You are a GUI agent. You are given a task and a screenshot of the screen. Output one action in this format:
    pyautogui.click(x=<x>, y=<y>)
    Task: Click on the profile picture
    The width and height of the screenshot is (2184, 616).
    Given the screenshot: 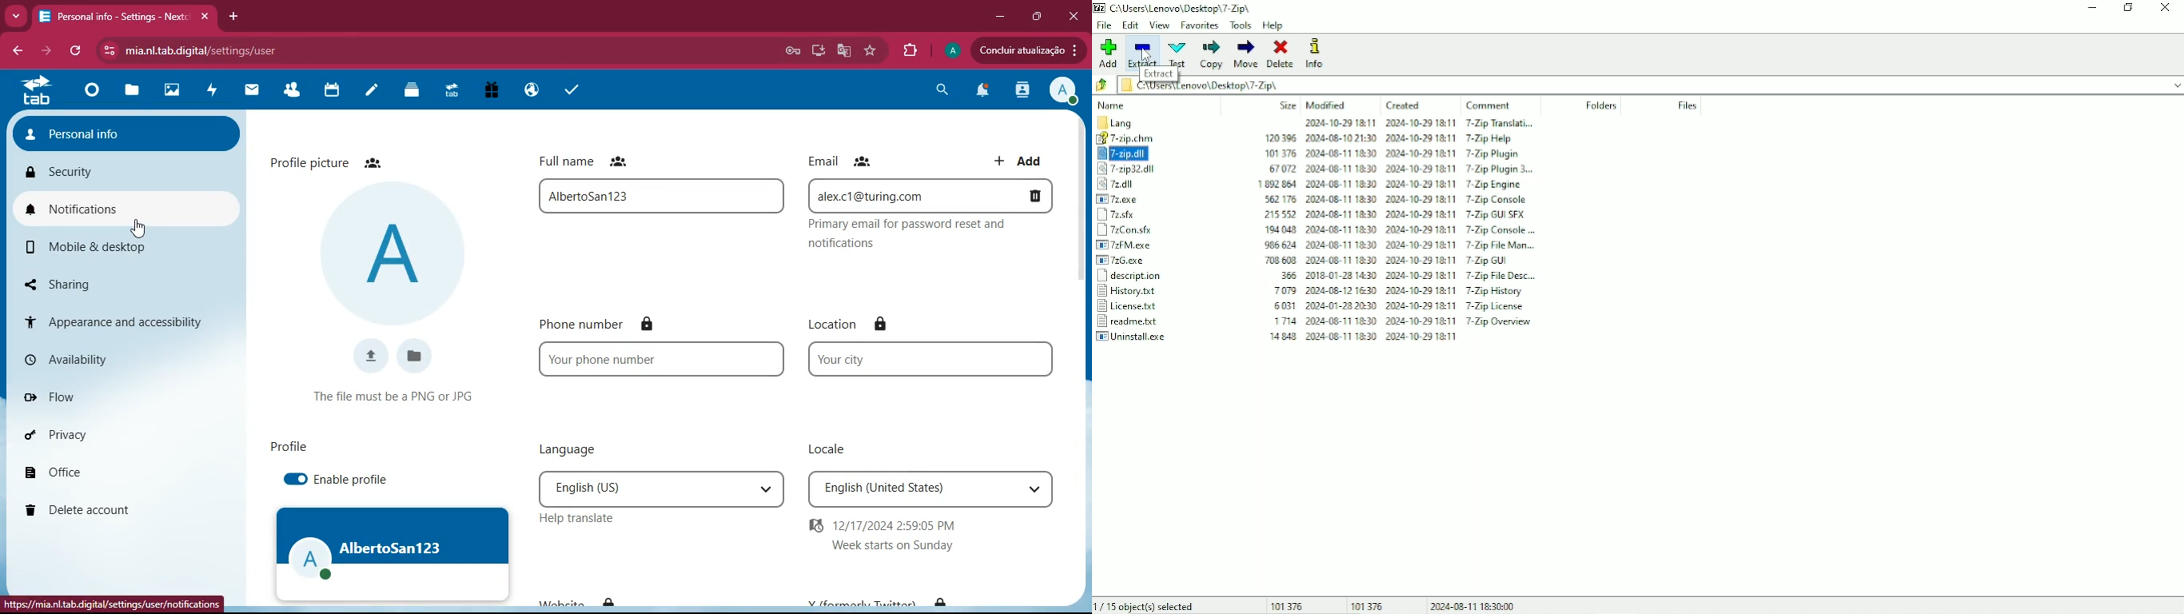 What is the action you would take?
    pyautogui.click(x=393, y=253)
    